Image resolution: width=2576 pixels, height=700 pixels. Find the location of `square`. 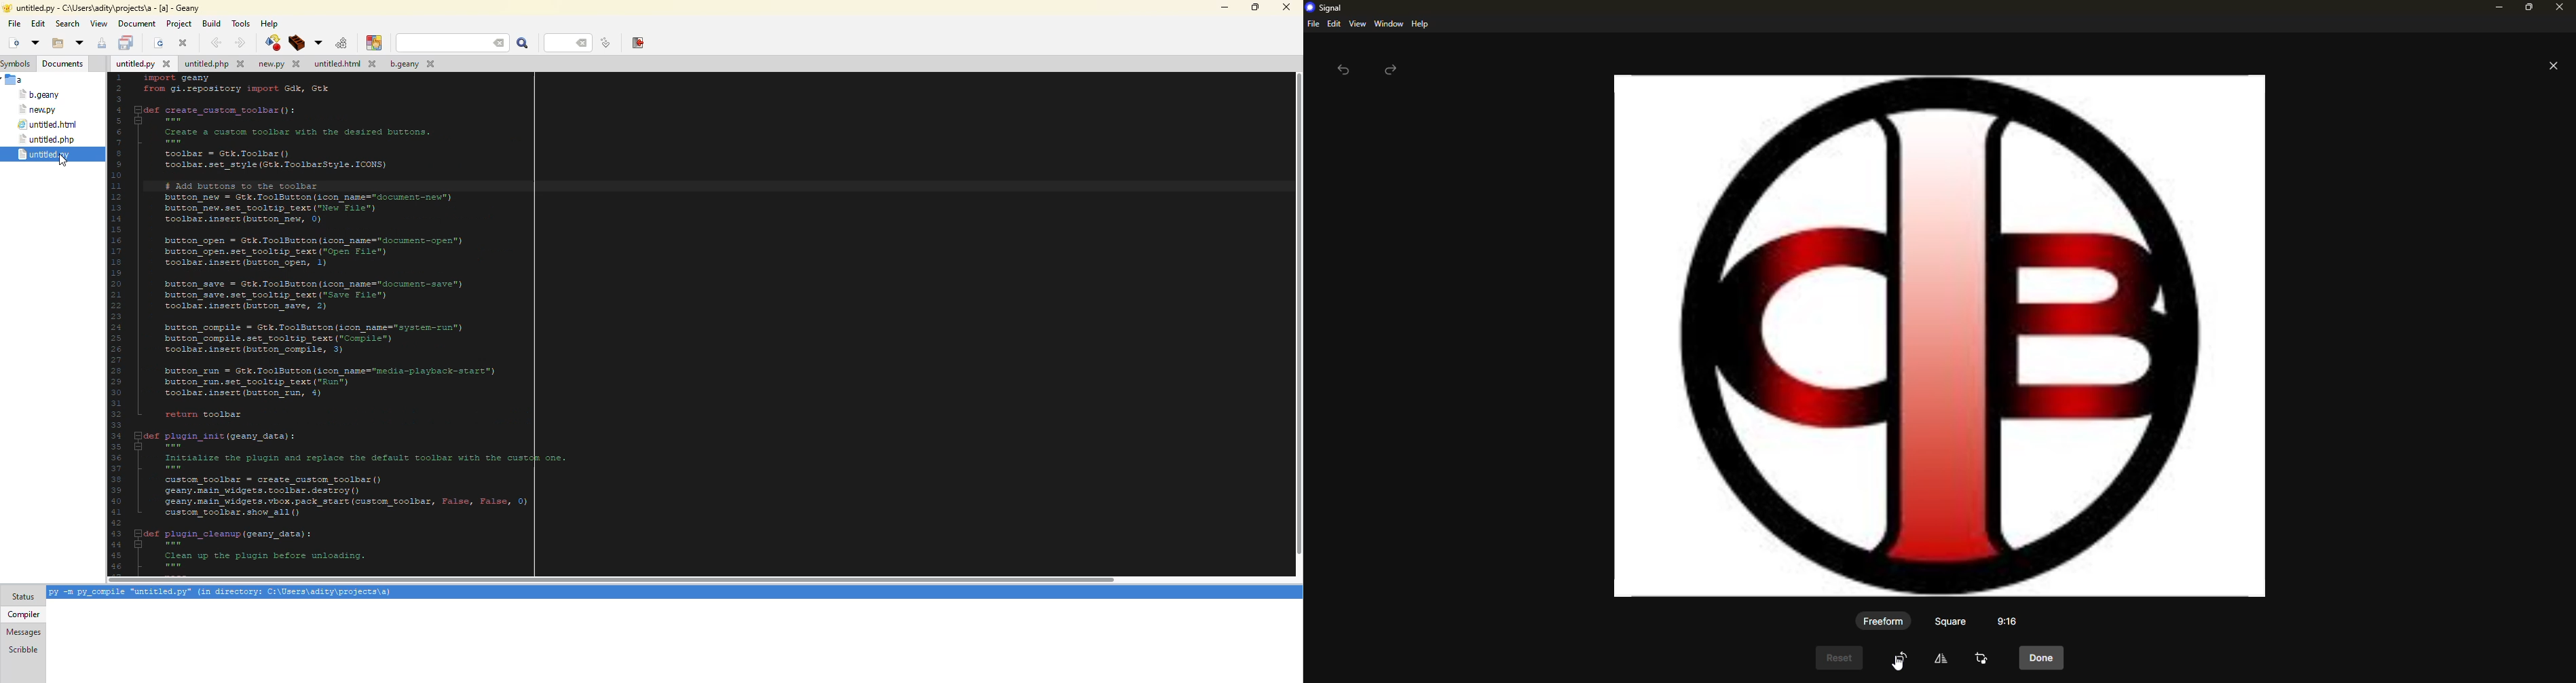

square is located at coordinates (1952, 621).